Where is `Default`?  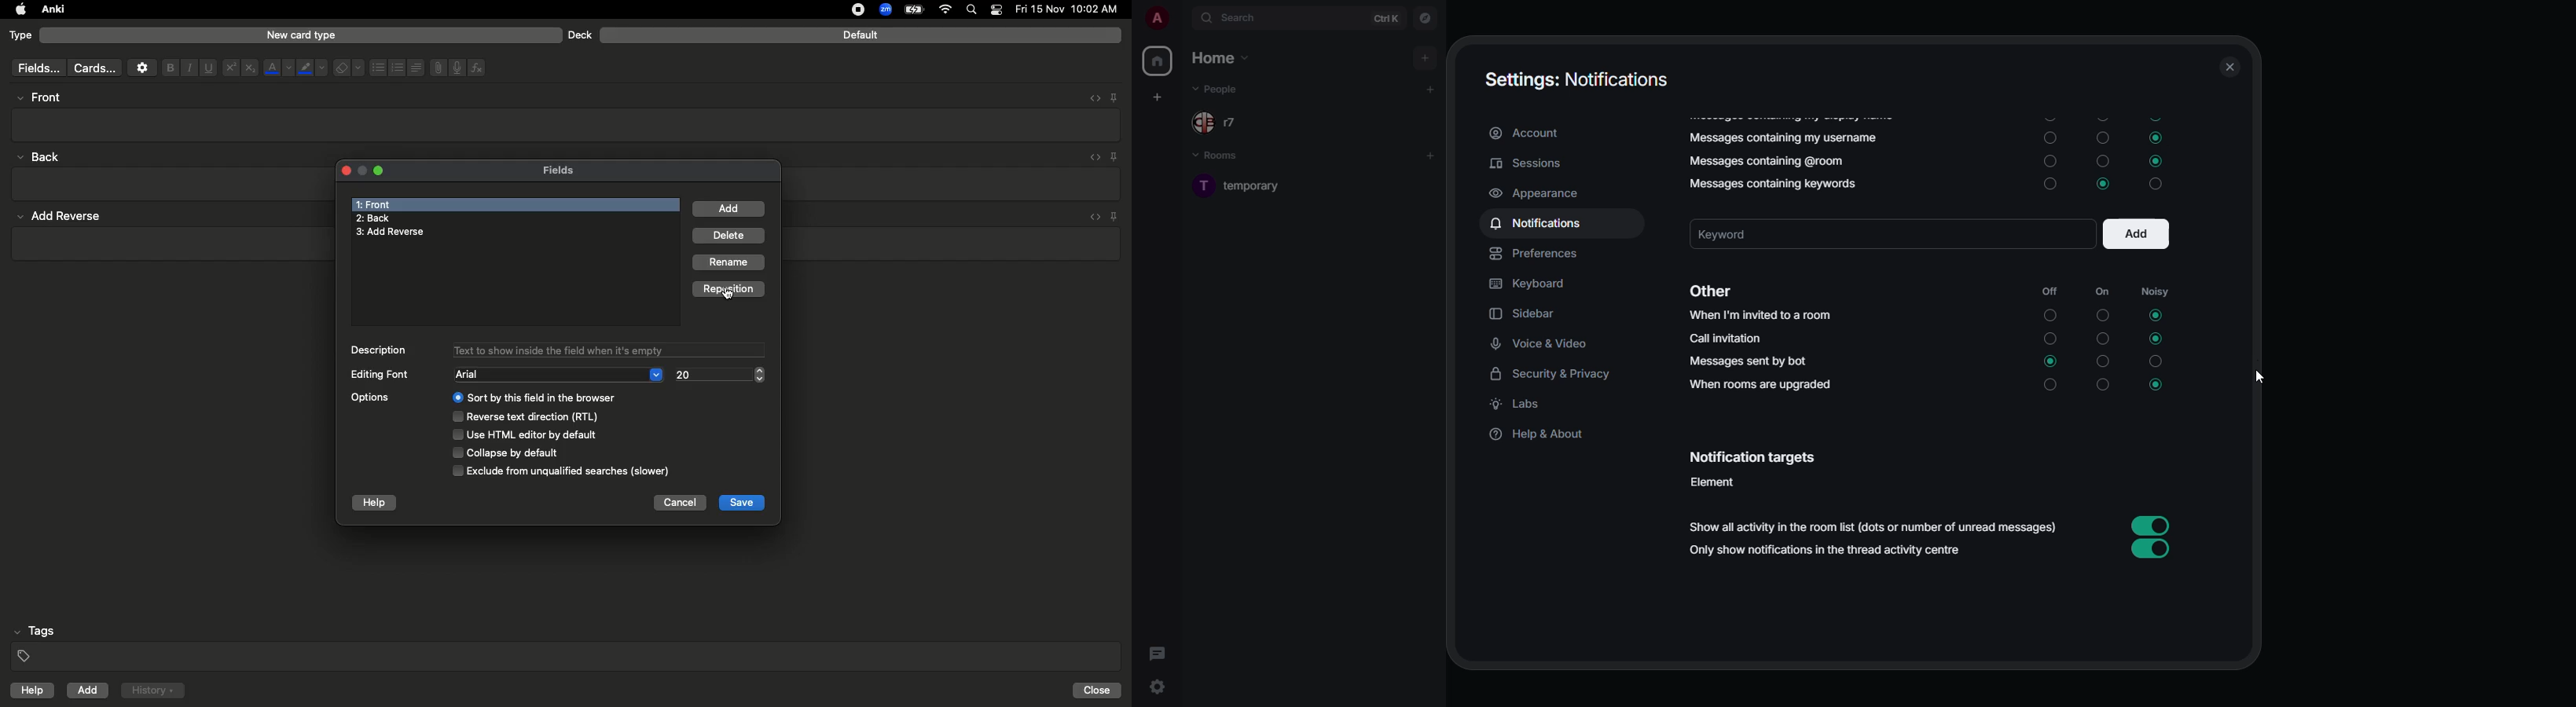 Default is located at coordinates (861, 35).